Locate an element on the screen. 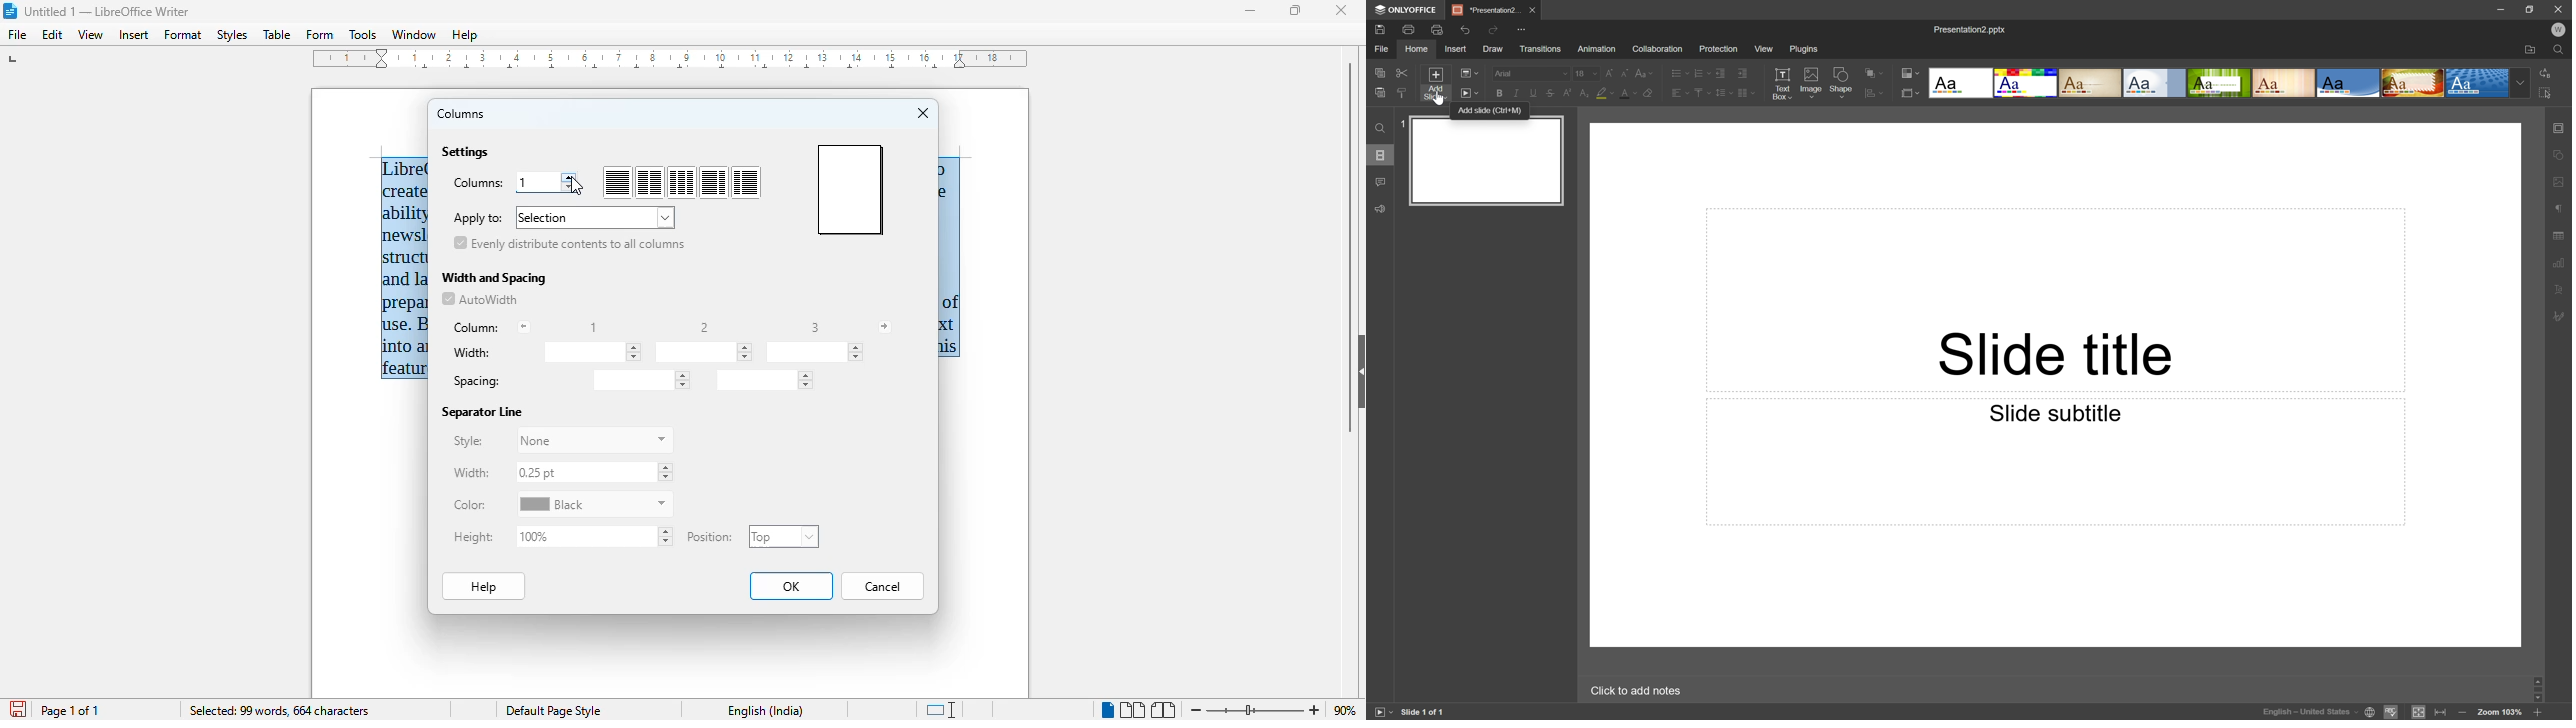 The image size is (2576, 728). Arrange shape is located at coordinates (1876, 92).